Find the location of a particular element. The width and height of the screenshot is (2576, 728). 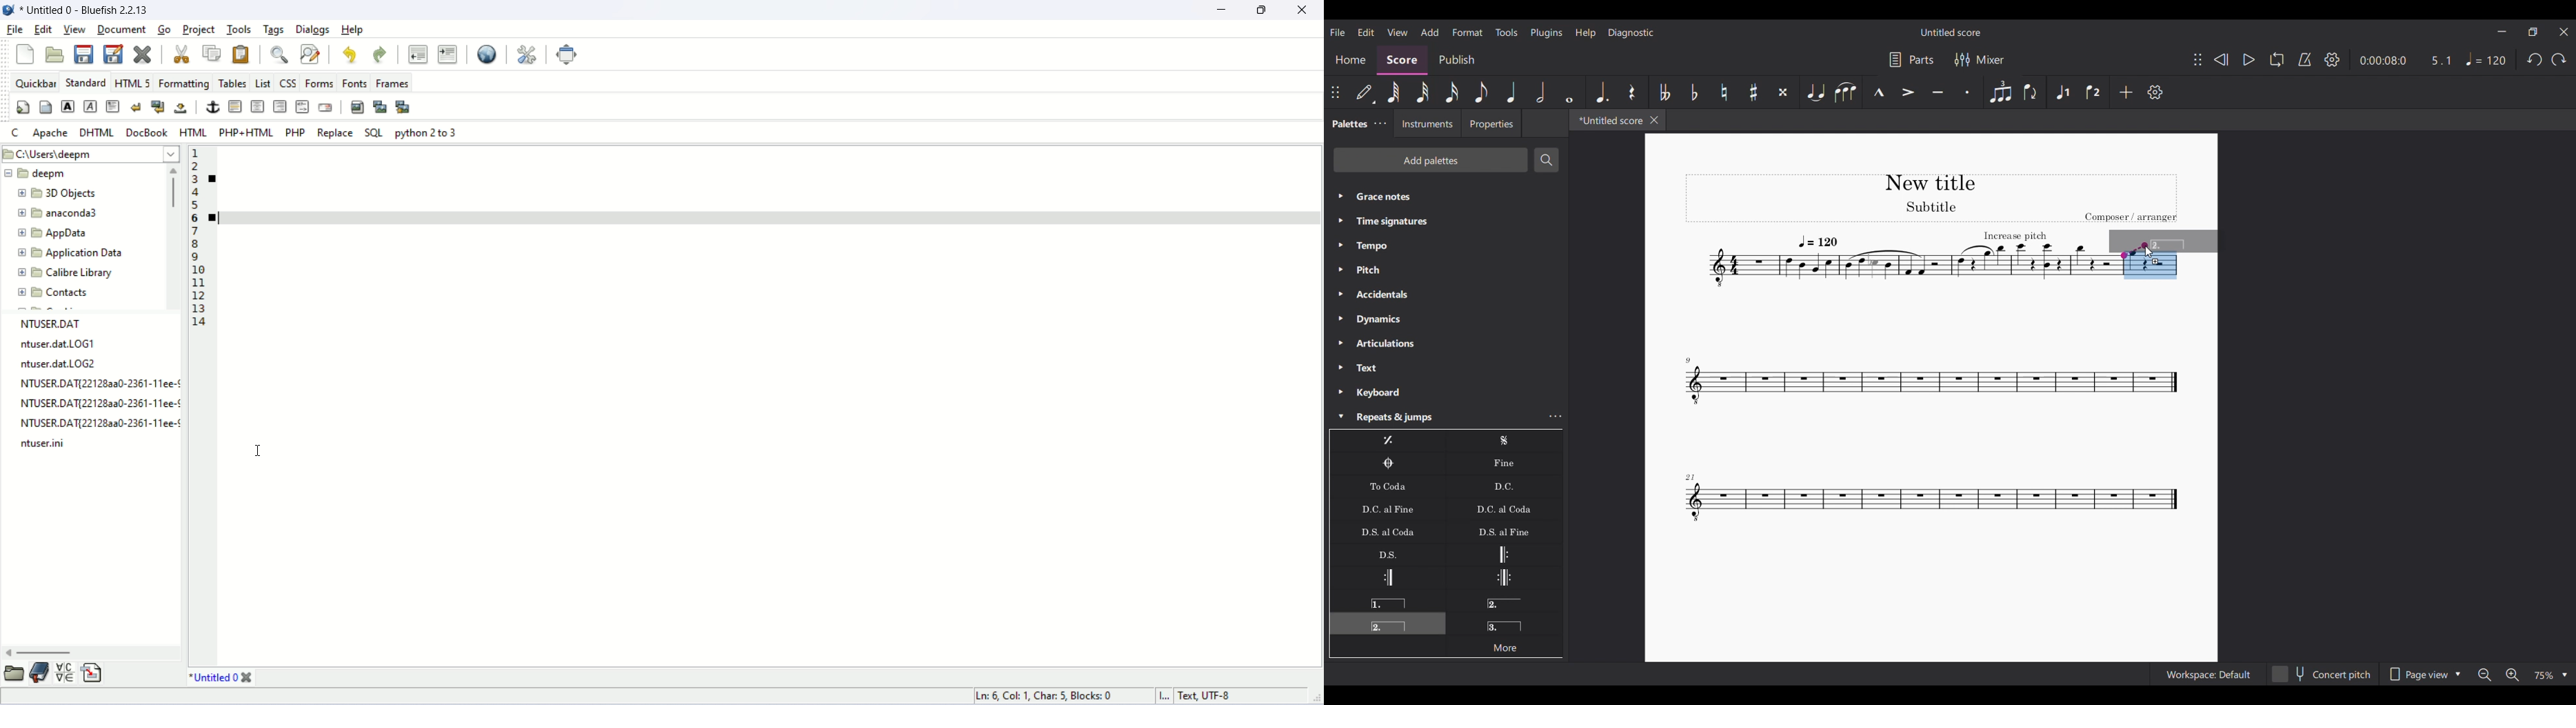

Tie is located at coordinates (1816, 92).